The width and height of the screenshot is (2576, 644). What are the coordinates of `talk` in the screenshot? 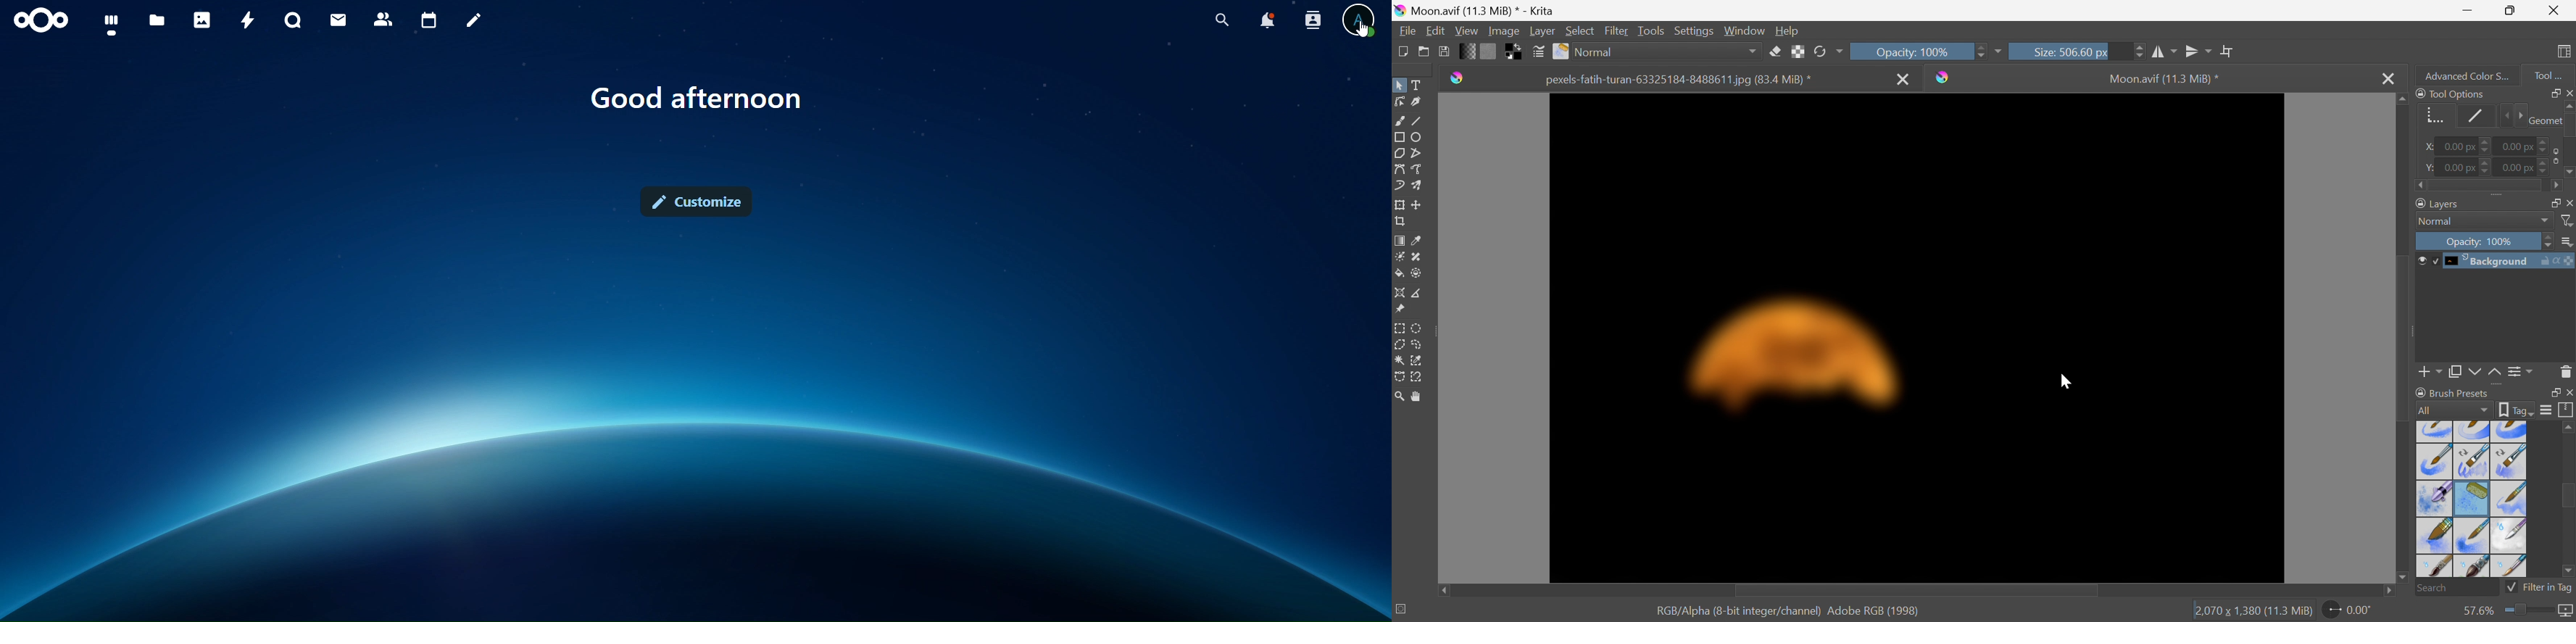 It's located at (294, 20).